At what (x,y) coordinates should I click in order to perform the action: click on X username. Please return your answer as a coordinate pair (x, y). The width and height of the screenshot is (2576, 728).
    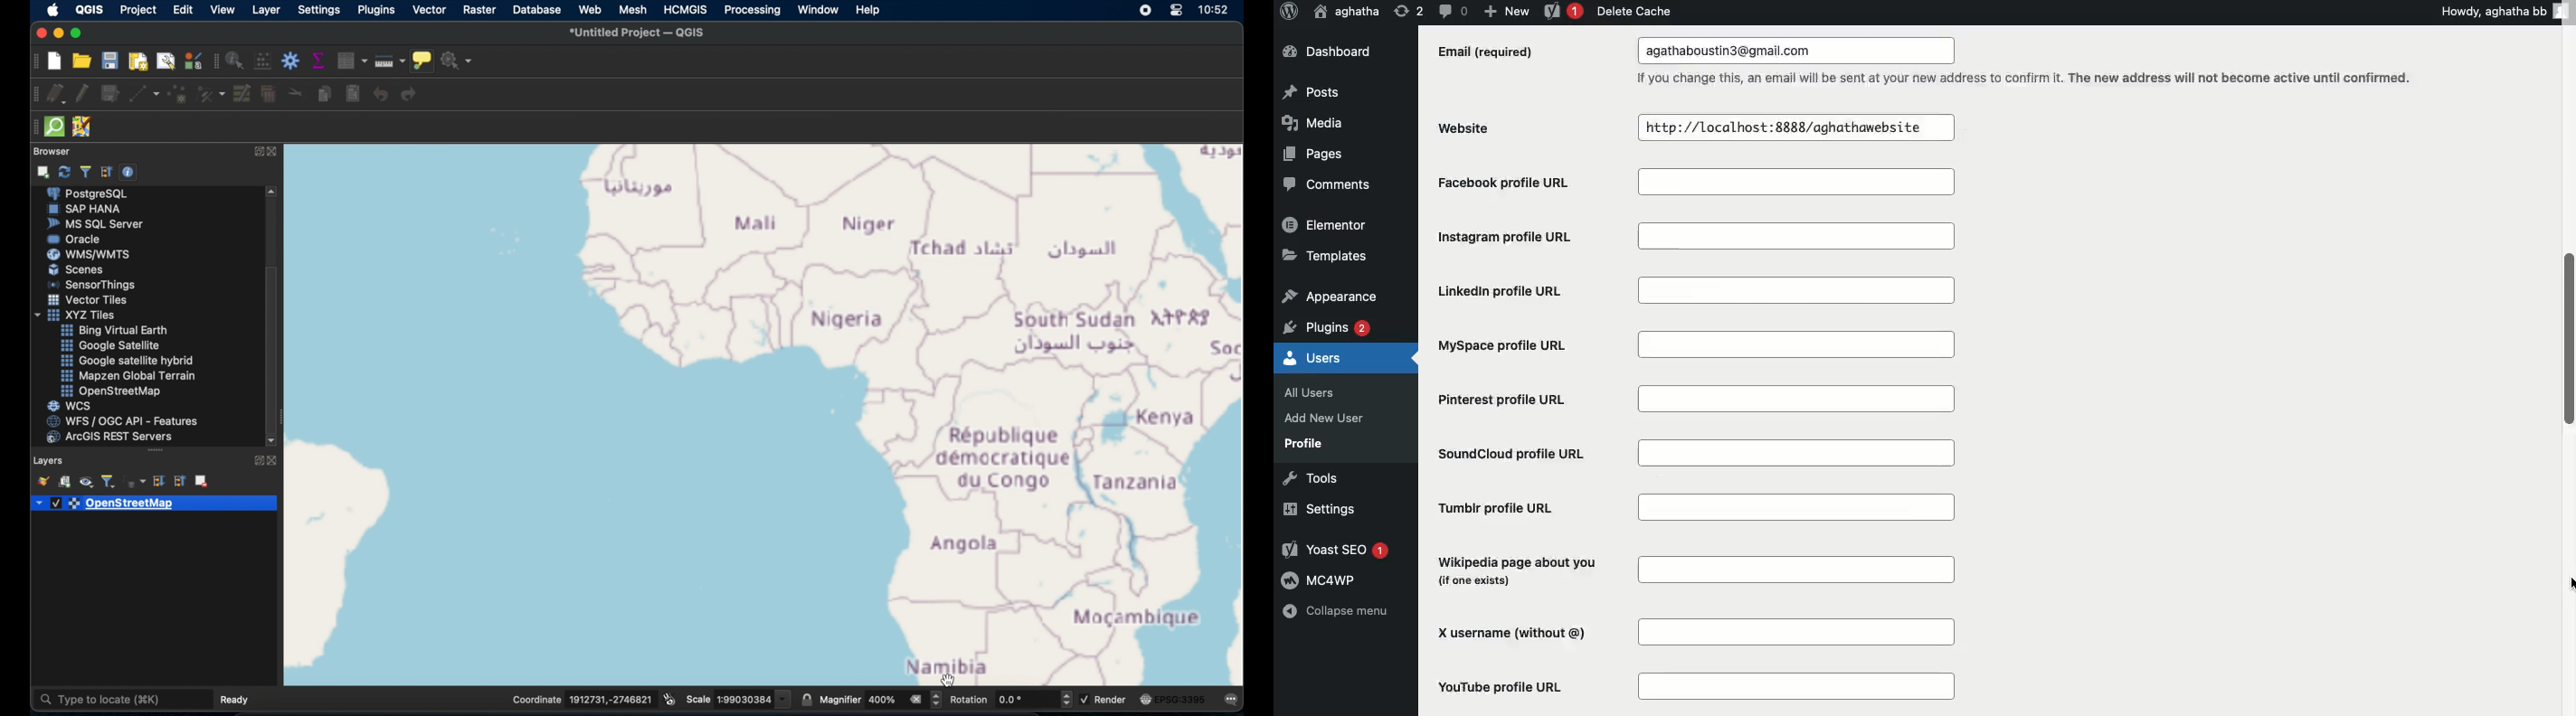
    Looking at the image, I should click on (1691, 633).